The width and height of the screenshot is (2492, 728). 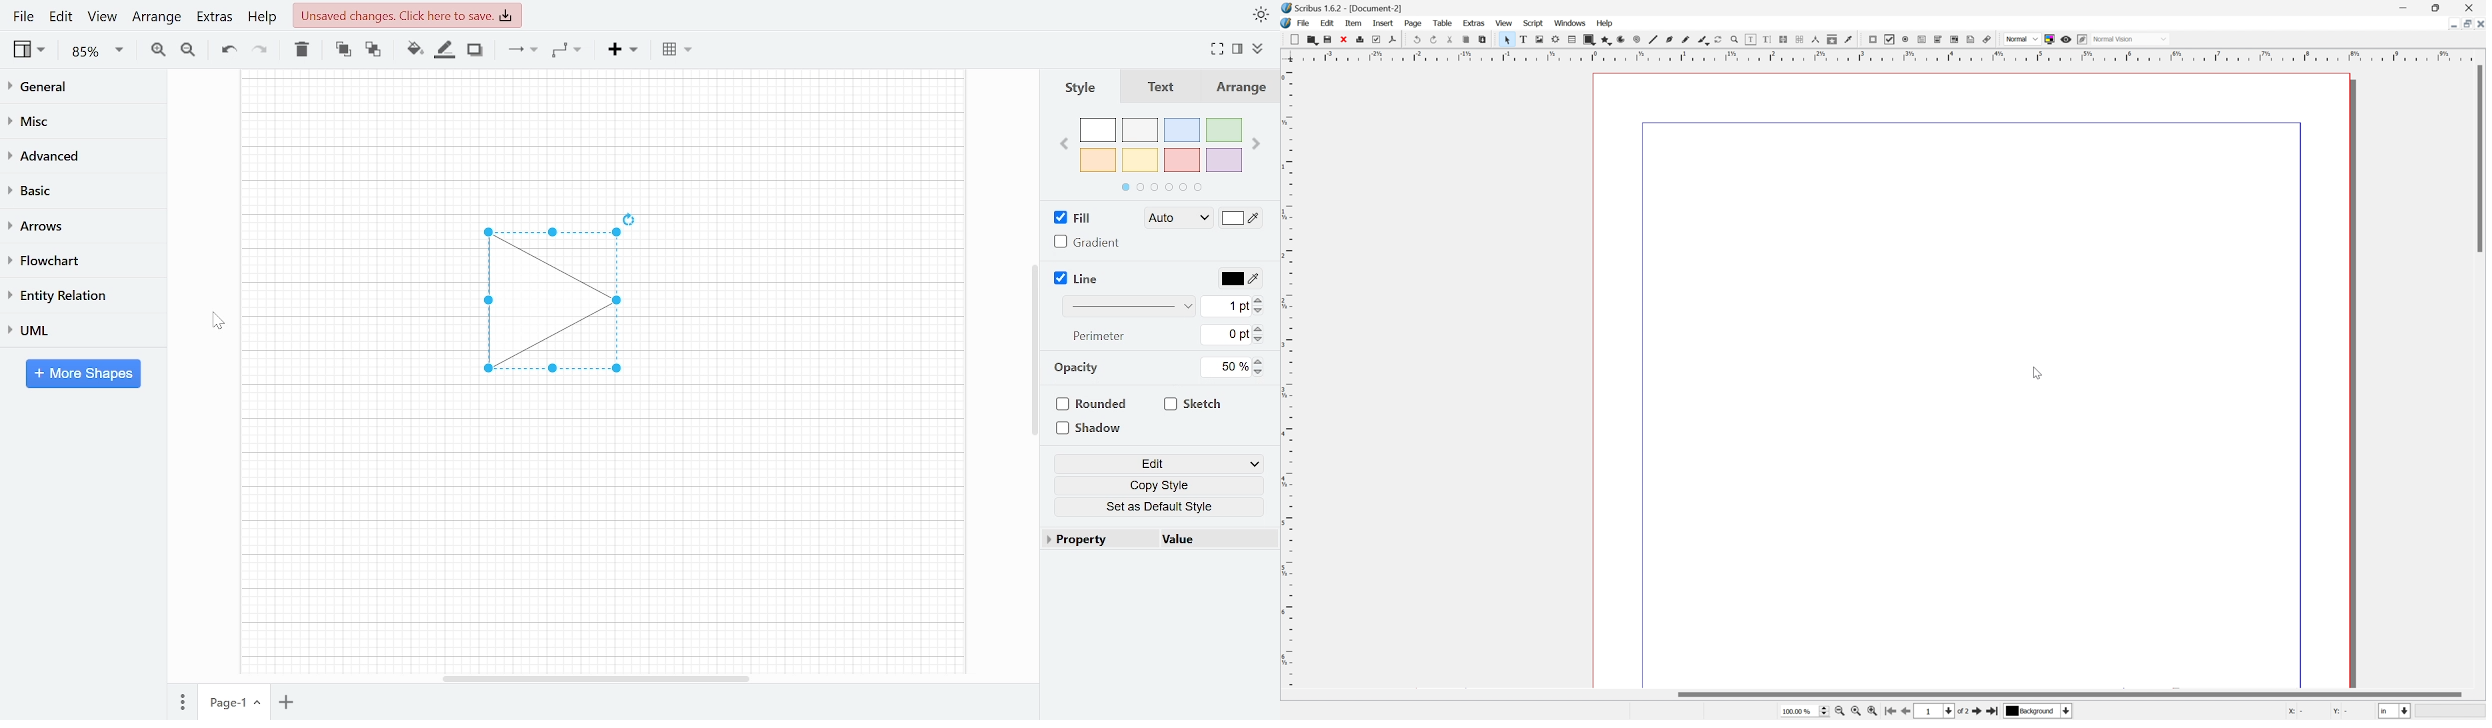 What do you see at coordinates (102, 16) in the screenshot?
I see `View` at bounding box center [102, 16].